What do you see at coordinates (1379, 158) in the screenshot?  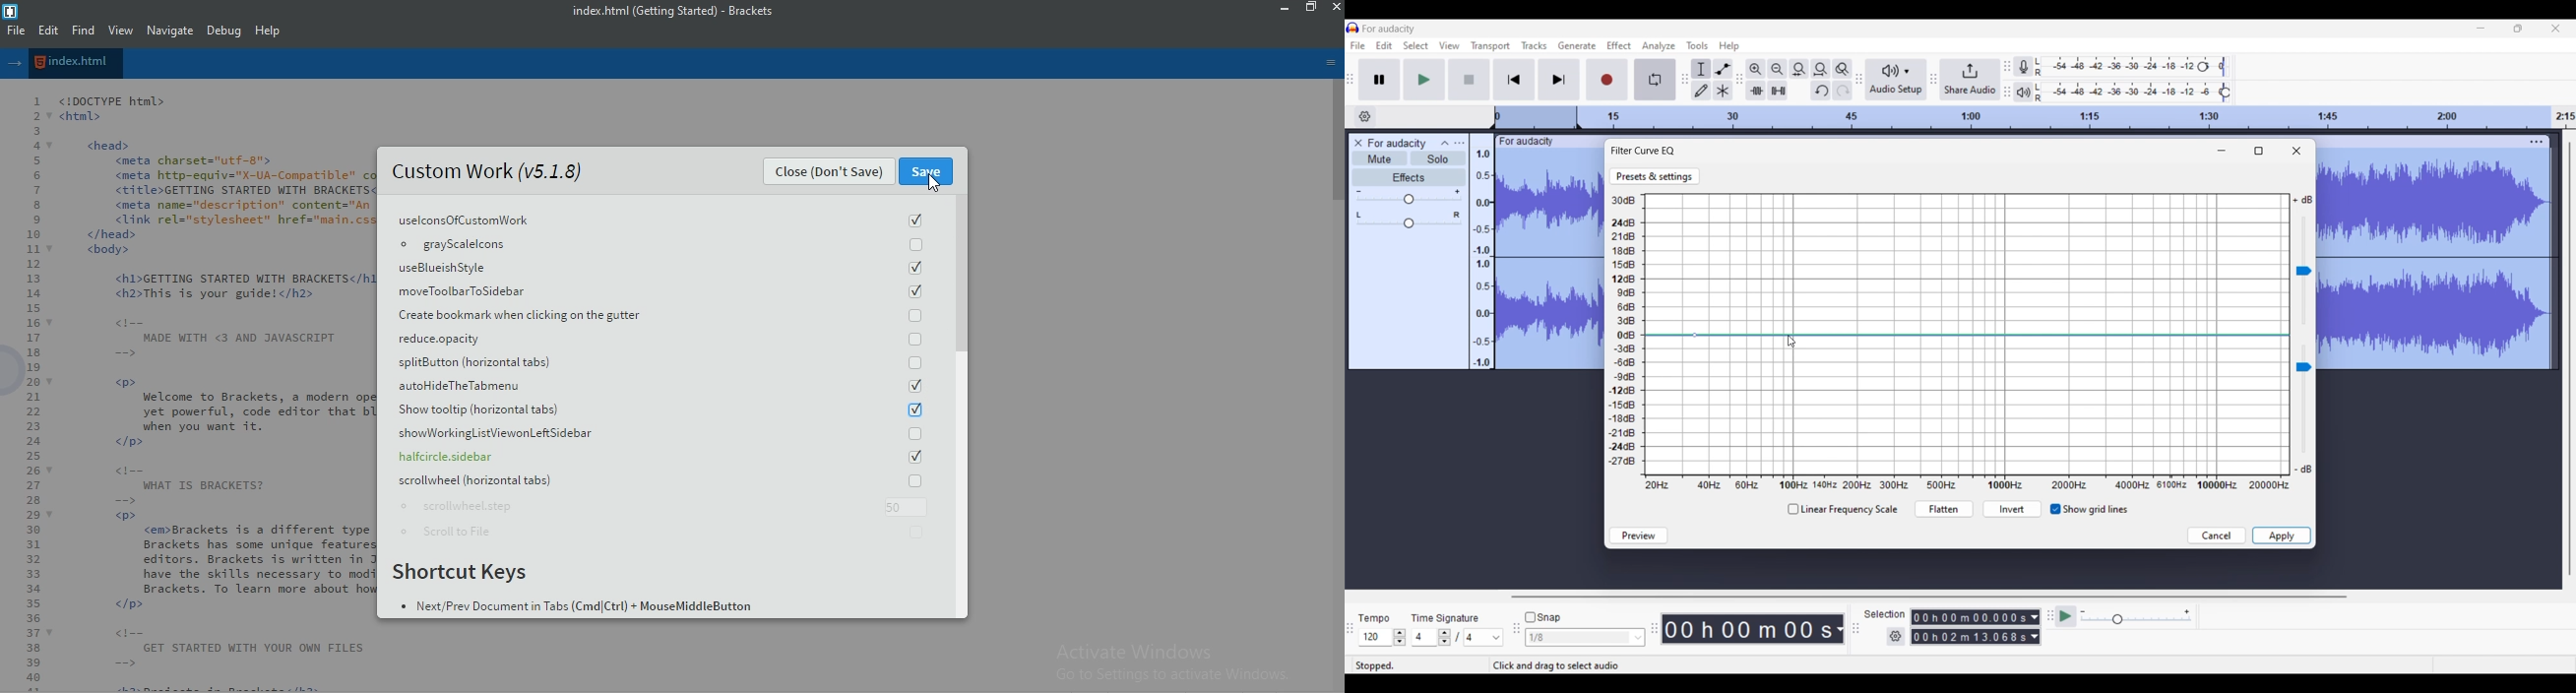 I see `Mute` at bounding box center [1379, 158].